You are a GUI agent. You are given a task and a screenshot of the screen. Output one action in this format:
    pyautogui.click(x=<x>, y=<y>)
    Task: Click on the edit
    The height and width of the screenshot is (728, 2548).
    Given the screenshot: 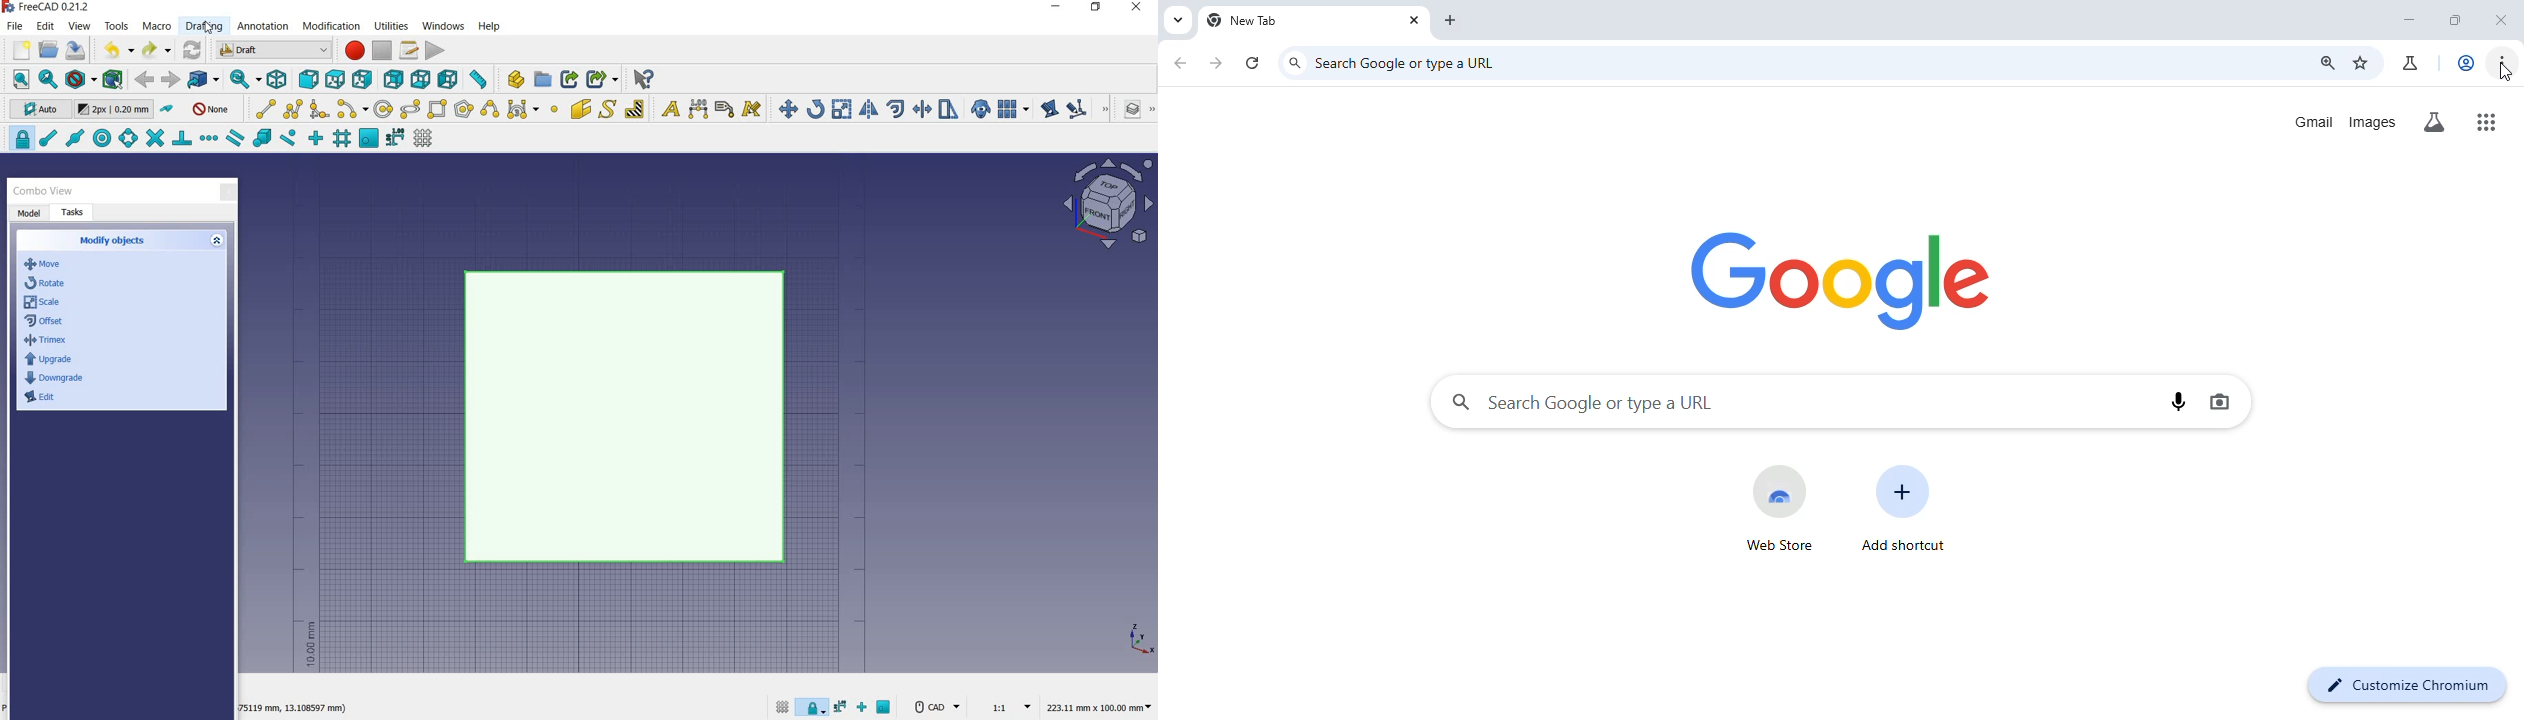 What is the action you would take?
    pyautogui.click(x=43, y=401)
    